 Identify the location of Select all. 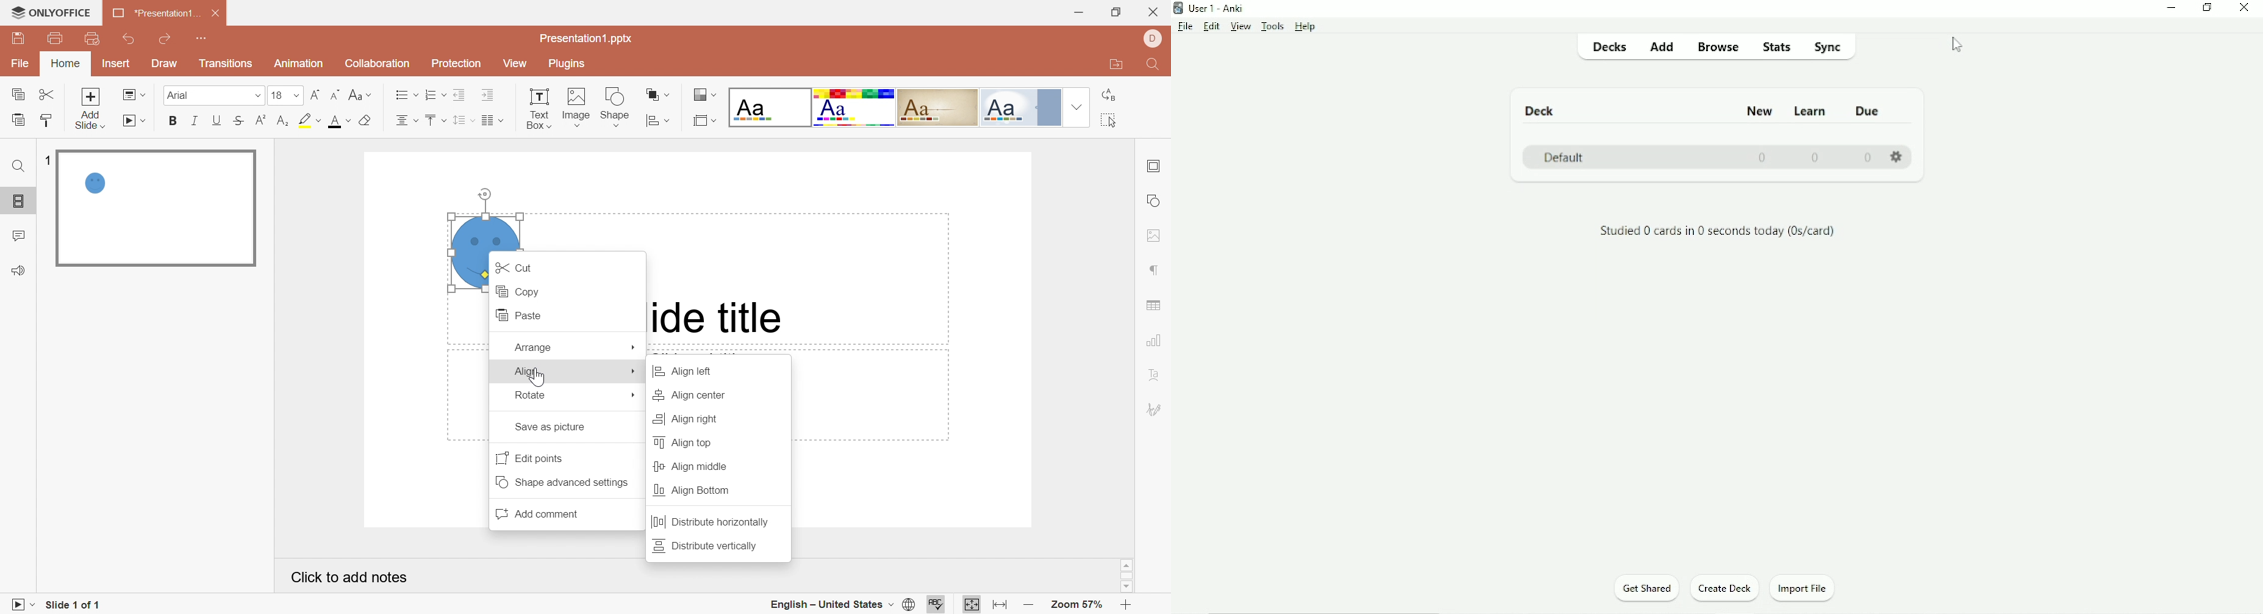
(1110, 122).